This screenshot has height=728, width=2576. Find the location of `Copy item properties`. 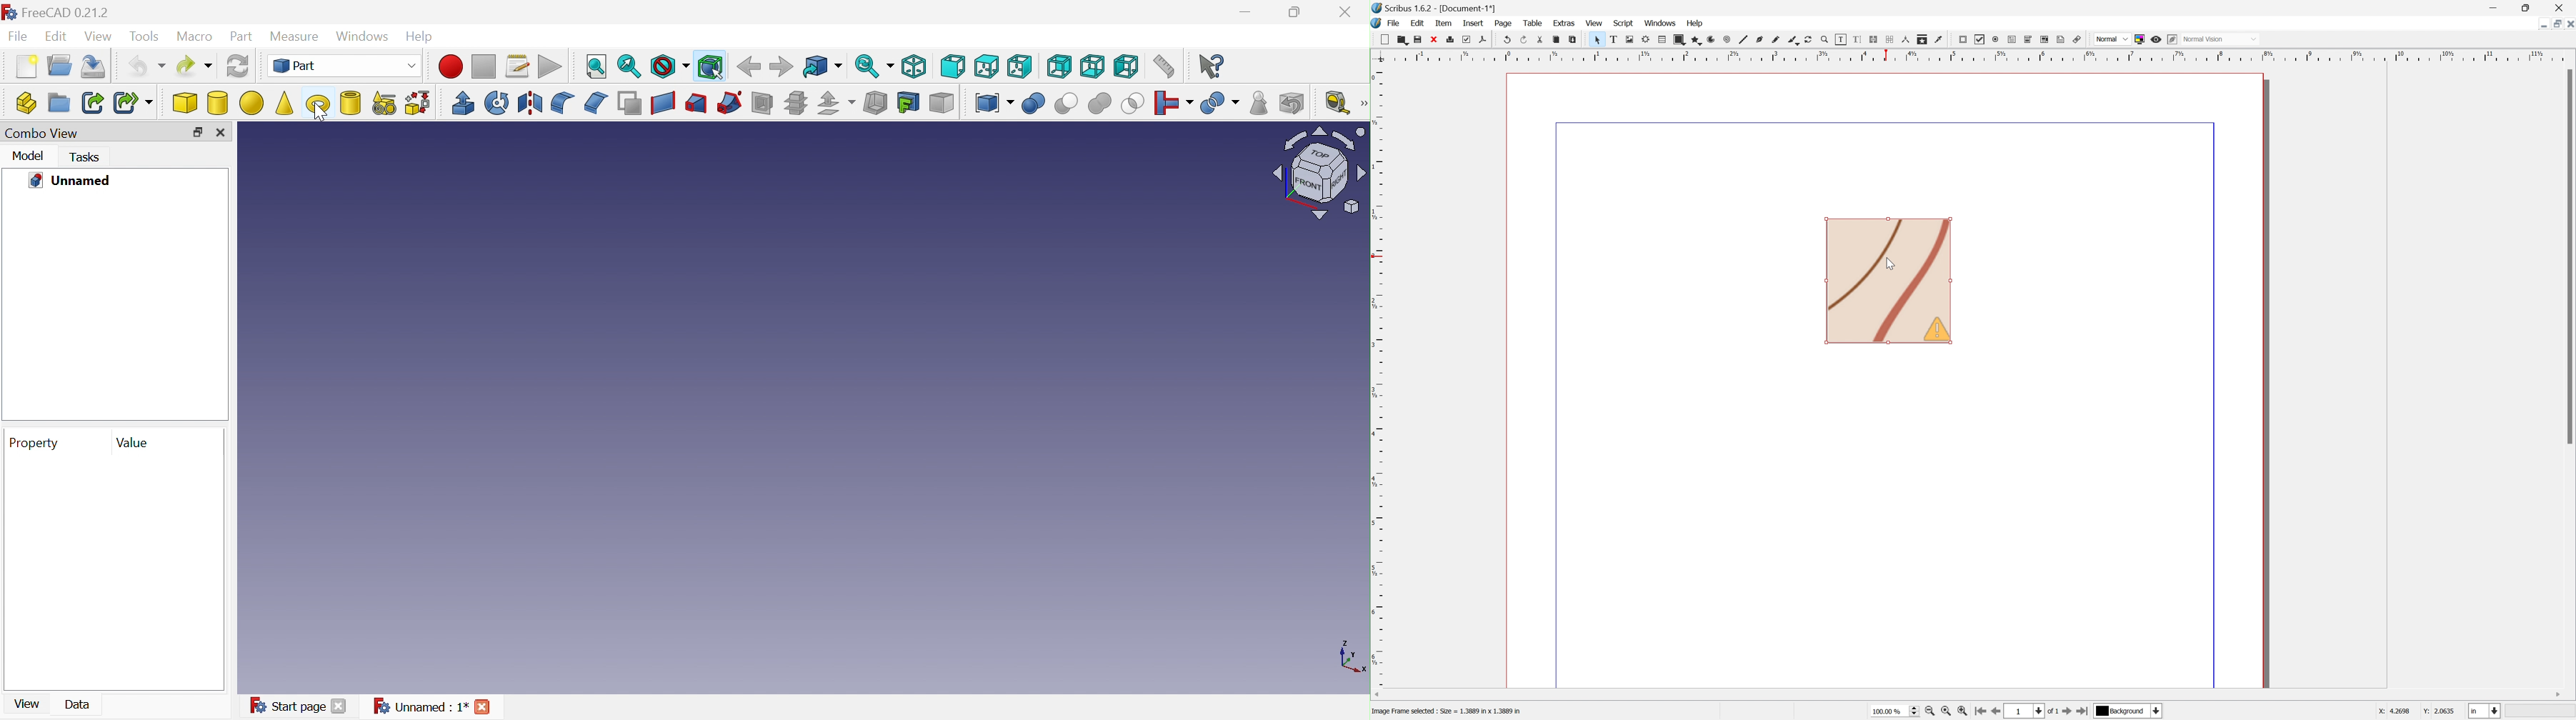

Copy item properties is located at coordinates (1923, 39).